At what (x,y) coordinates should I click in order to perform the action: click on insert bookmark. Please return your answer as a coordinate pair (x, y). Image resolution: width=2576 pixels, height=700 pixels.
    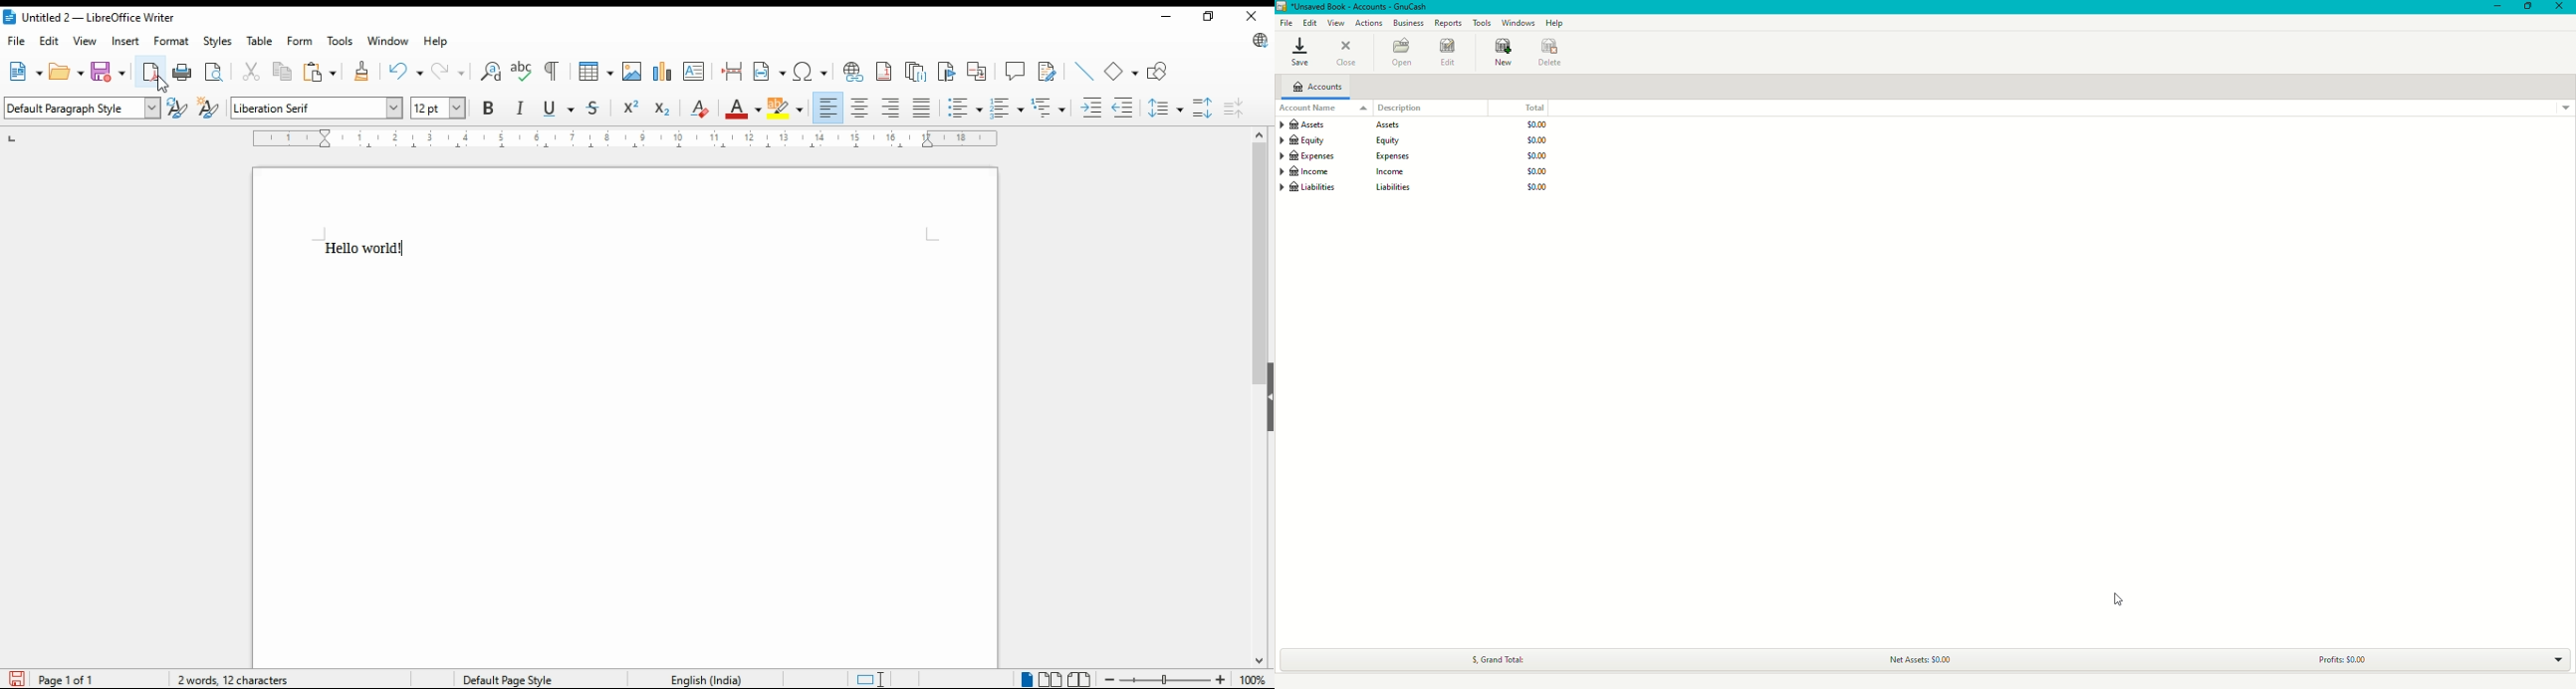
    Looking at the image, I should click on (947, 69).